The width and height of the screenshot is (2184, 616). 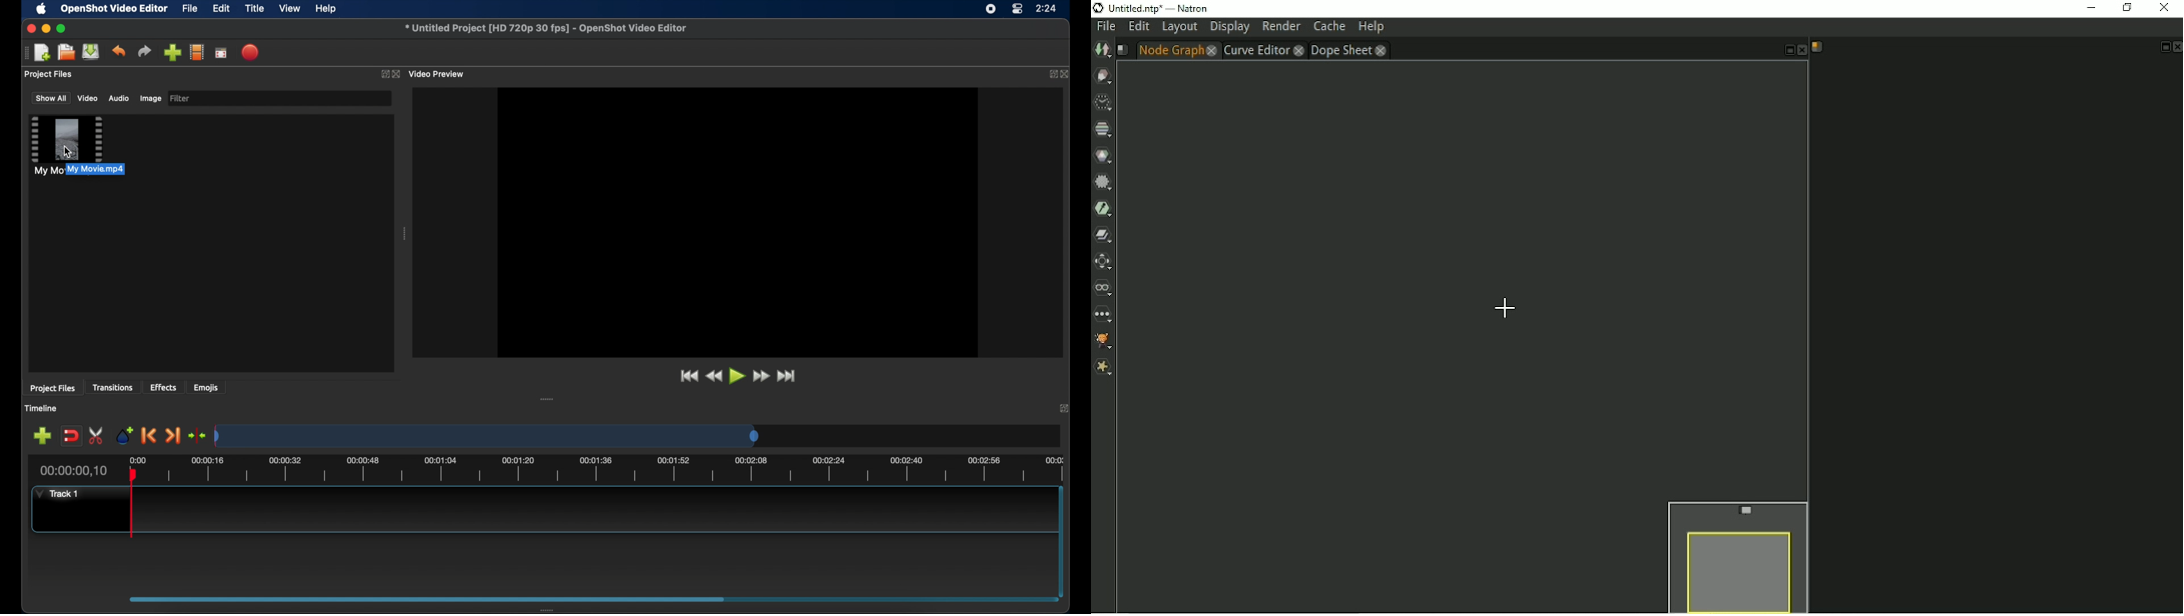 What do you see at coordinates (52, 389) in the screenshot?
I see `project files` at bounding box center [52, 389].